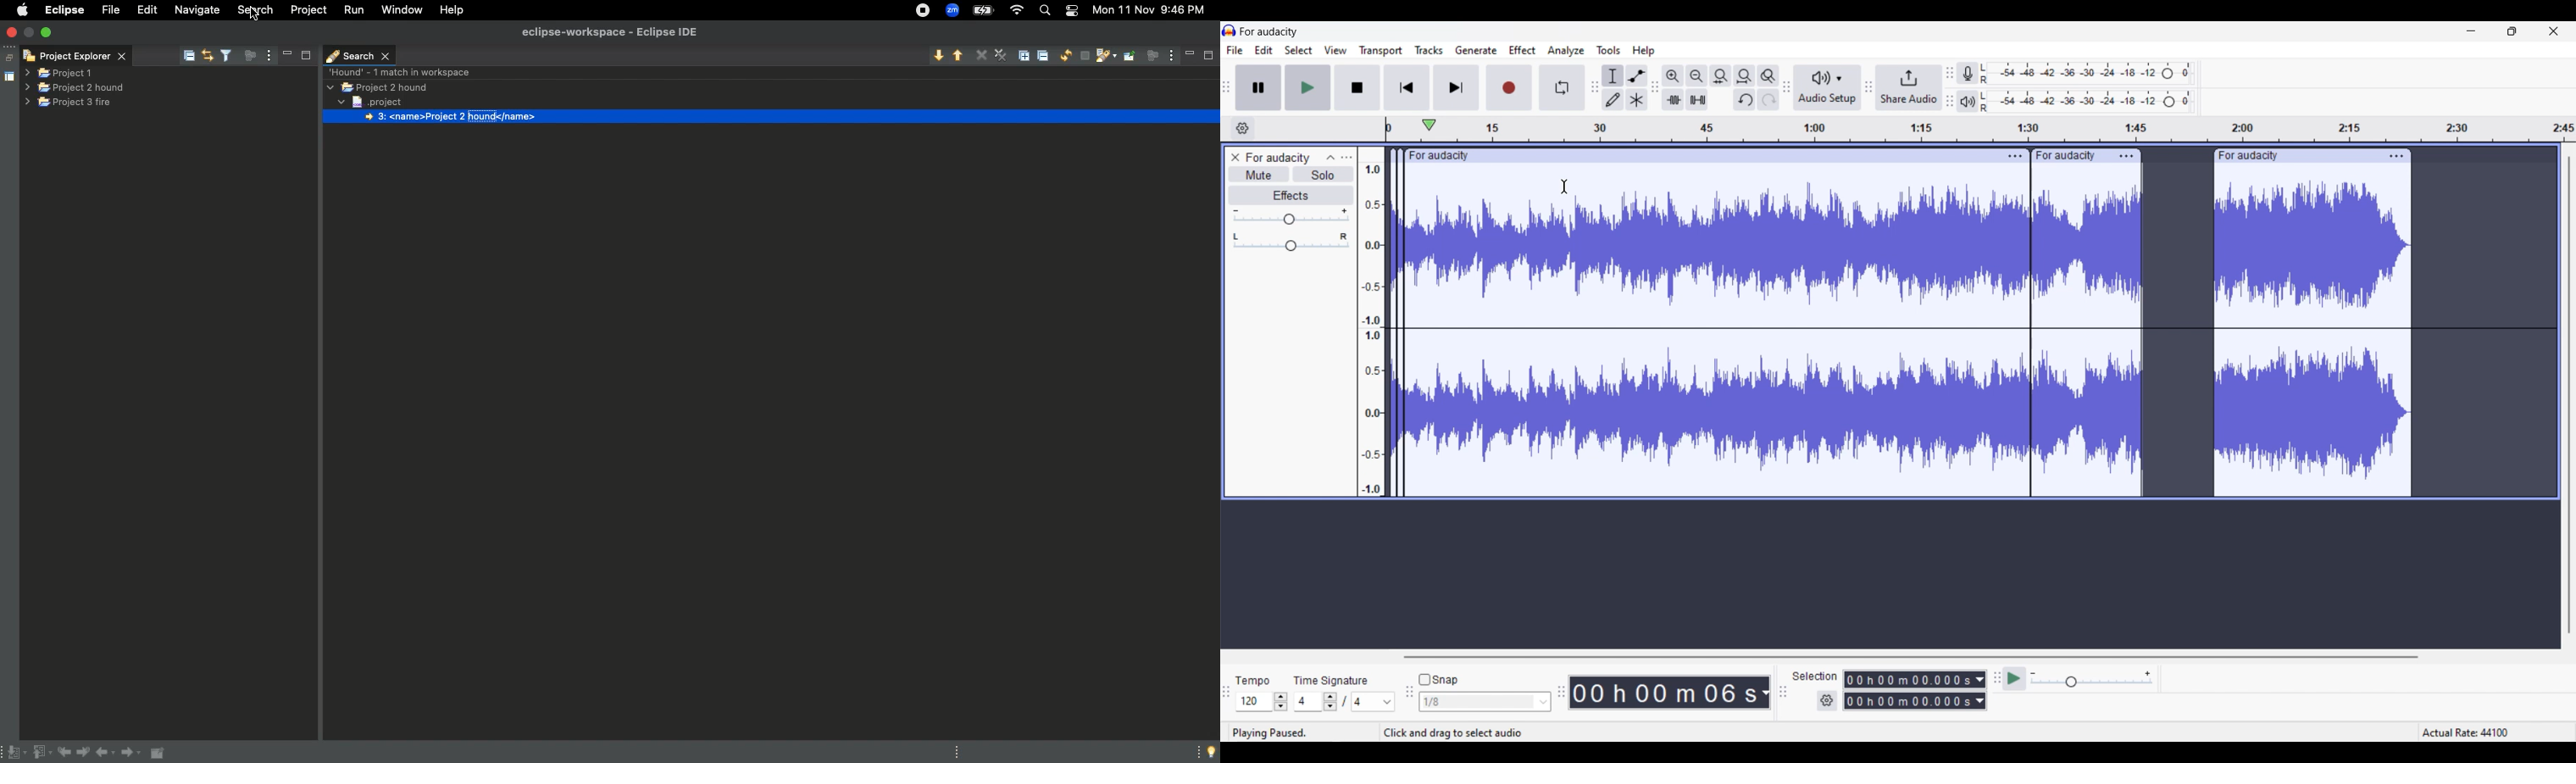 The height and width of the screenshot is (784, 2576). Describe the element at coordinates (2471, 31) in the screenshot. I see `Minimize` at that location.